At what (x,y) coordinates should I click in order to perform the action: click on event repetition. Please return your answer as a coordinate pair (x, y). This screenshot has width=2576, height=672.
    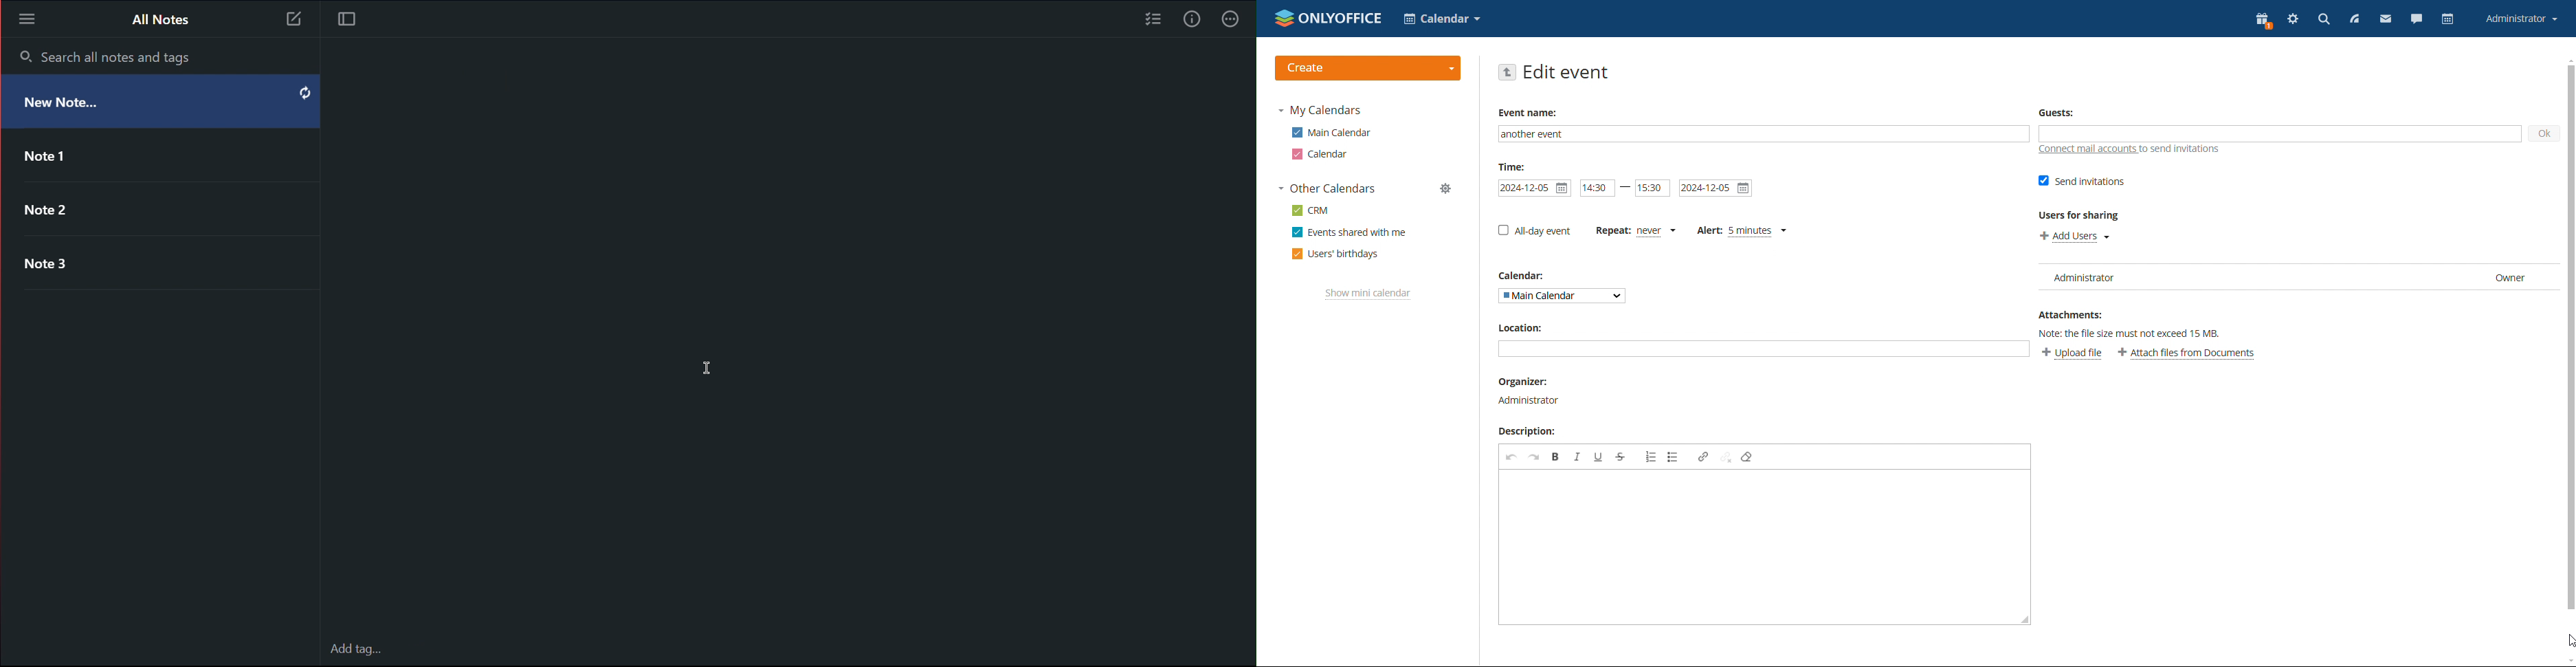
    Looking at the image, I should click on (1636, 231).